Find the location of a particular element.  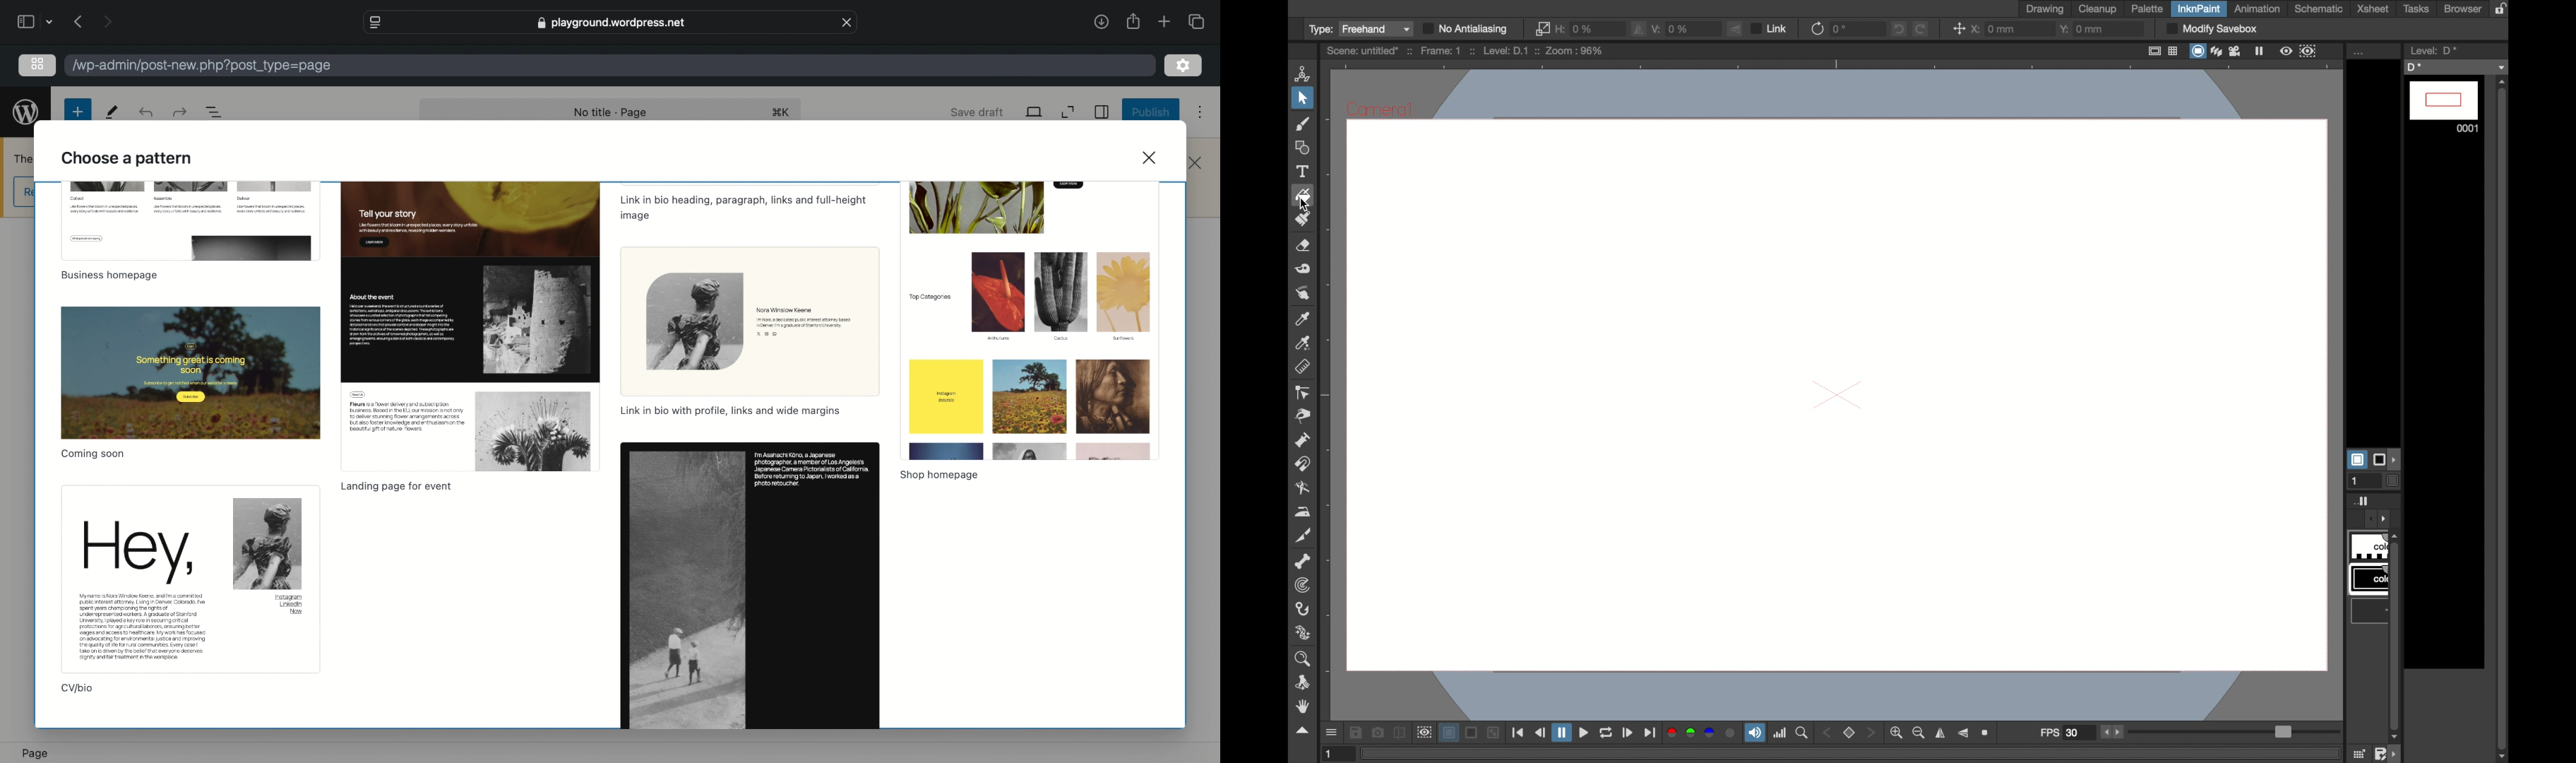

next page is located at coordinates (107, 21).